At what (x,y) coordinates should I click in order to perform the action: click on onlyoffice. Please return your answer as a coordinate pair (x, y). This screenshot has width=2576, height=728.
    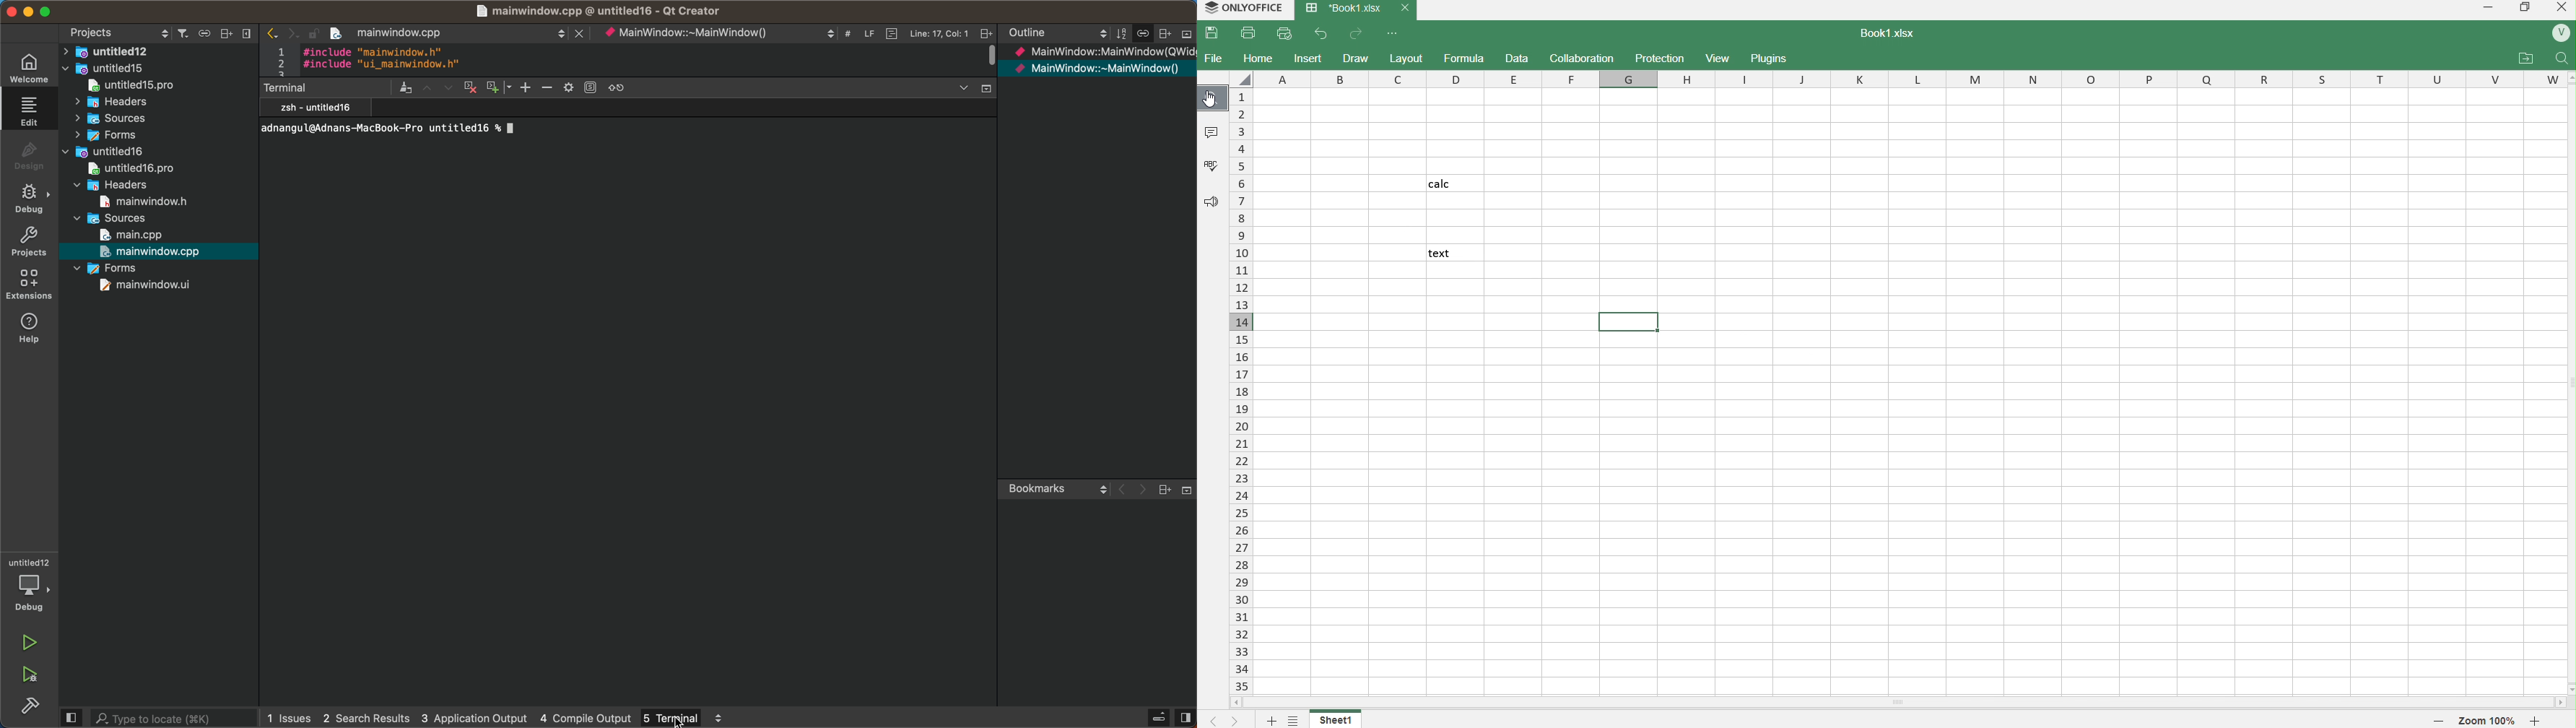
    Looking at the image, I should click on (1241, 9).